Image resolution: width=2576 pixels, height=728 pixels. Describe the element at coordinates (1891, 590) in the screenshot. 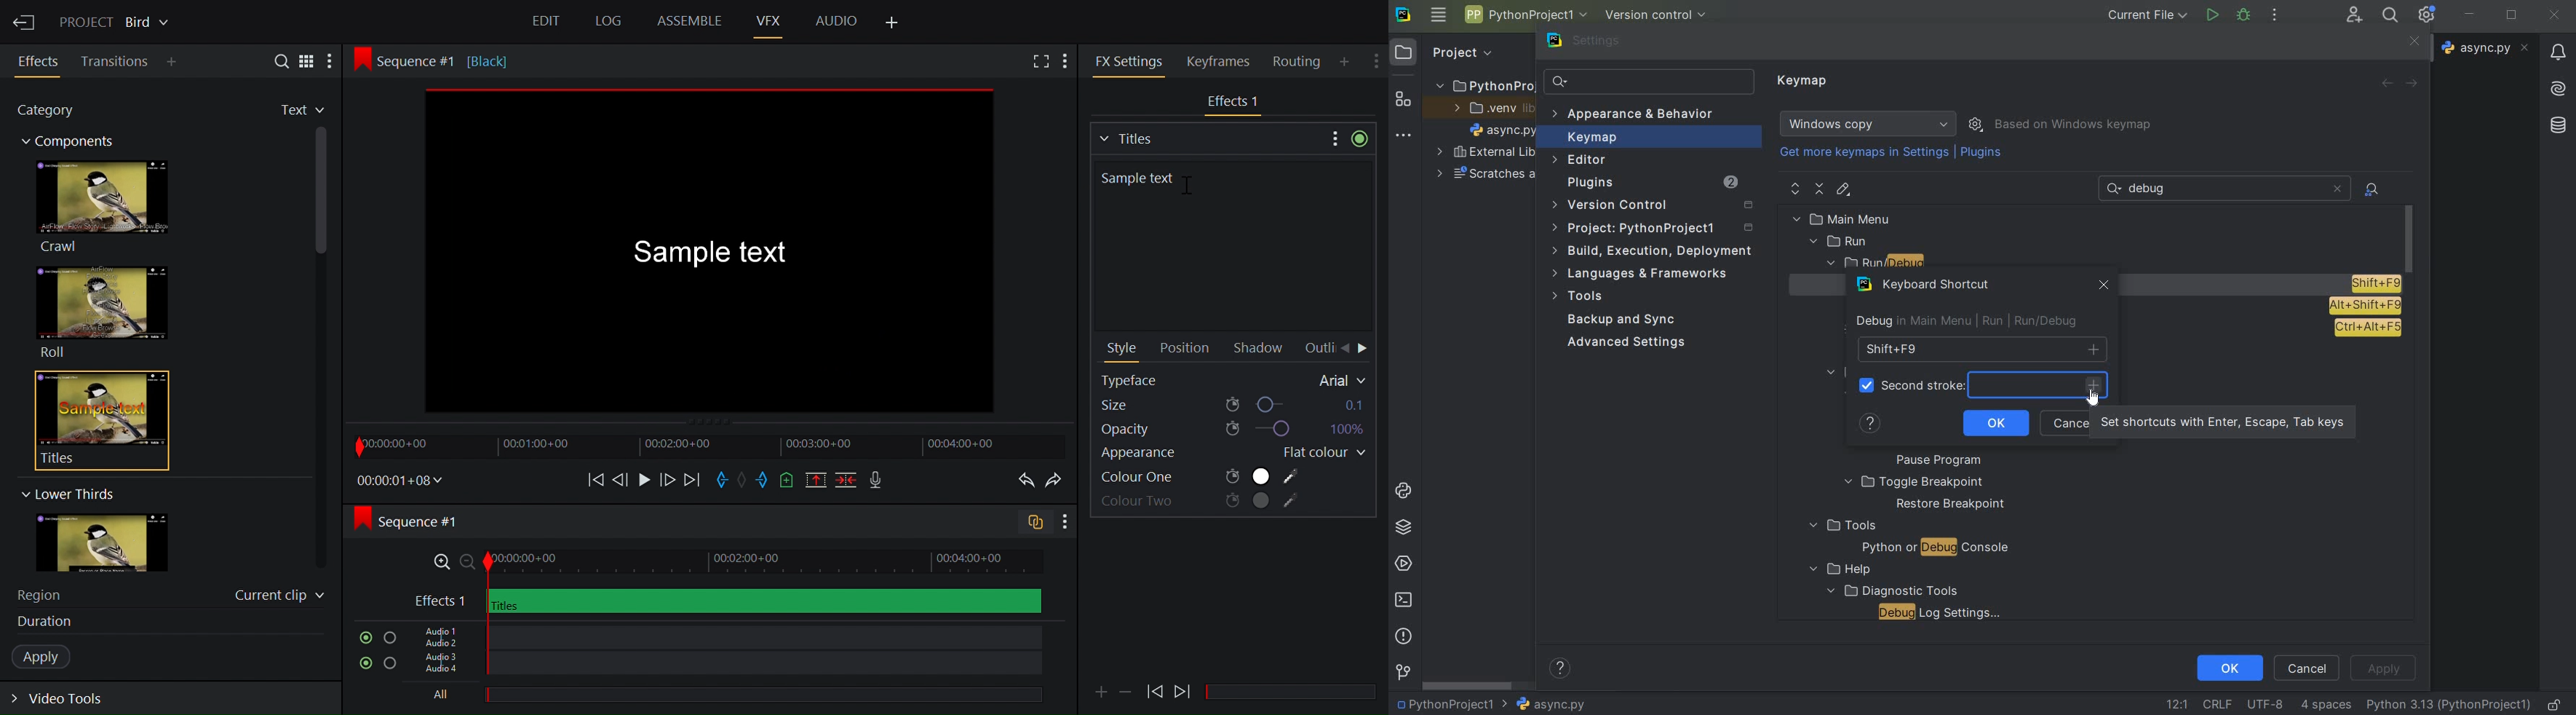

I see `diagnostic tools` at that location.